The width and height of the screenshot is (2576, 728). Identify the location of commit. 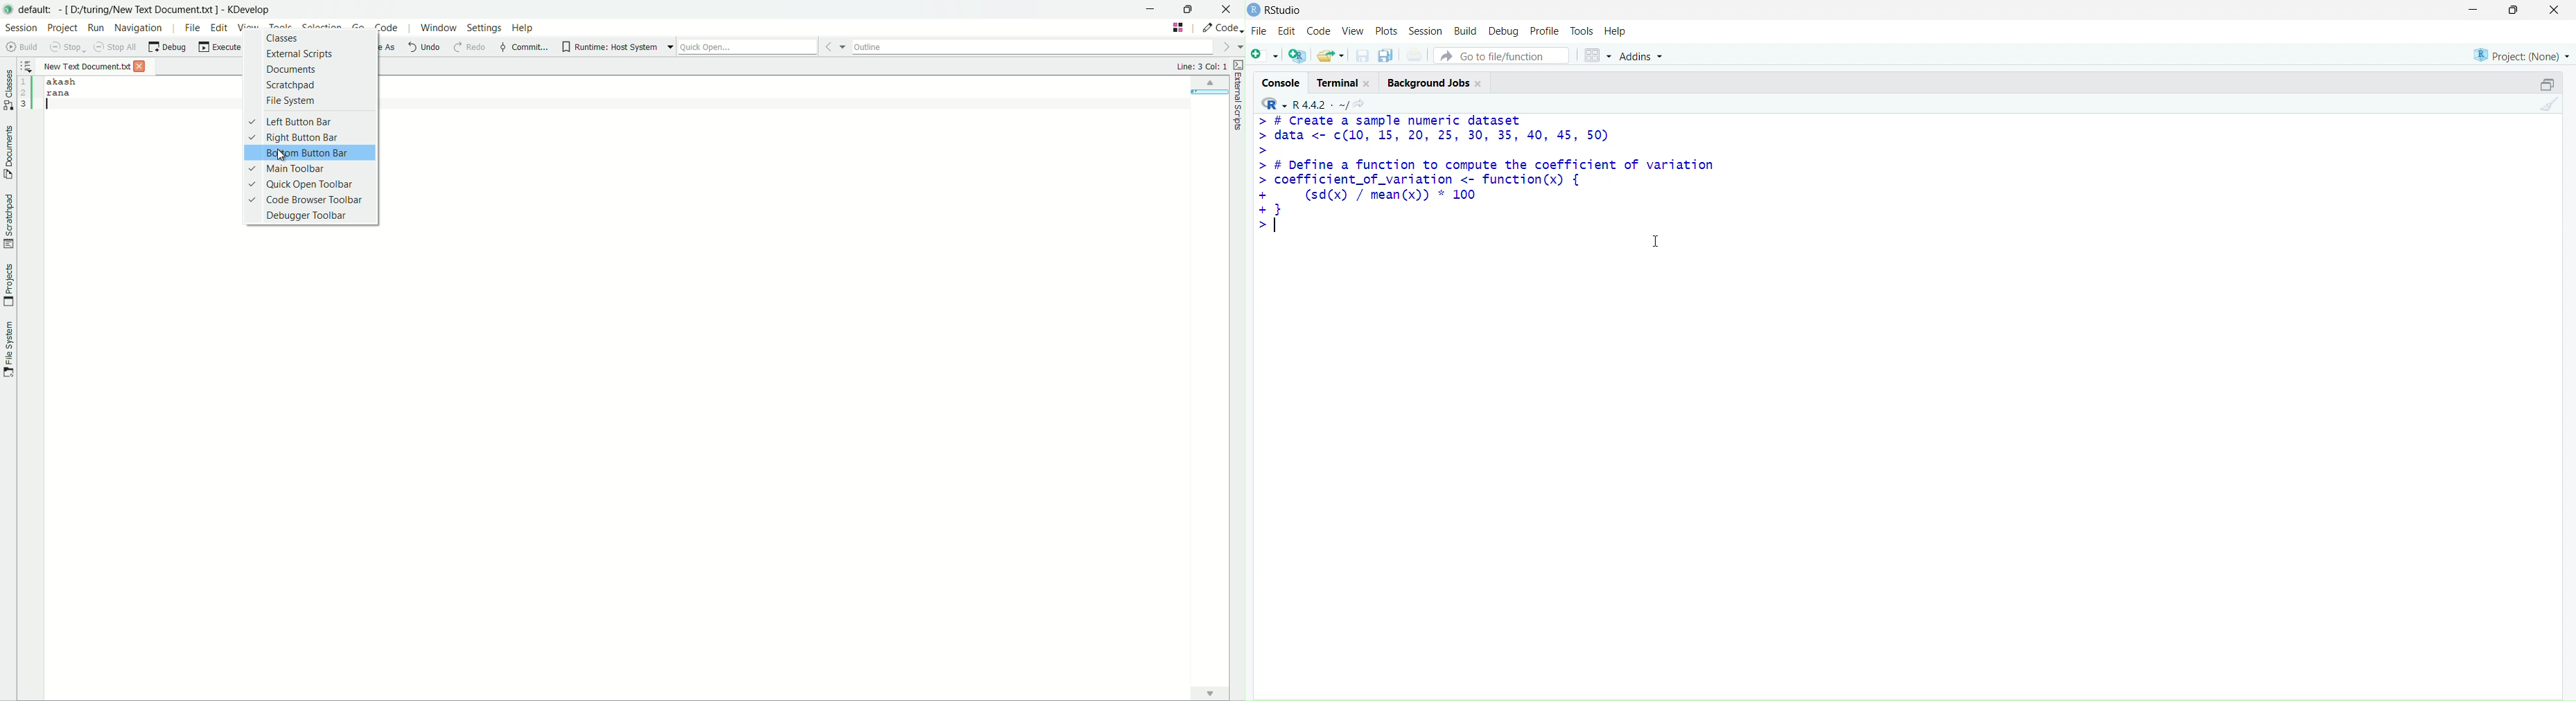
(523, 47).